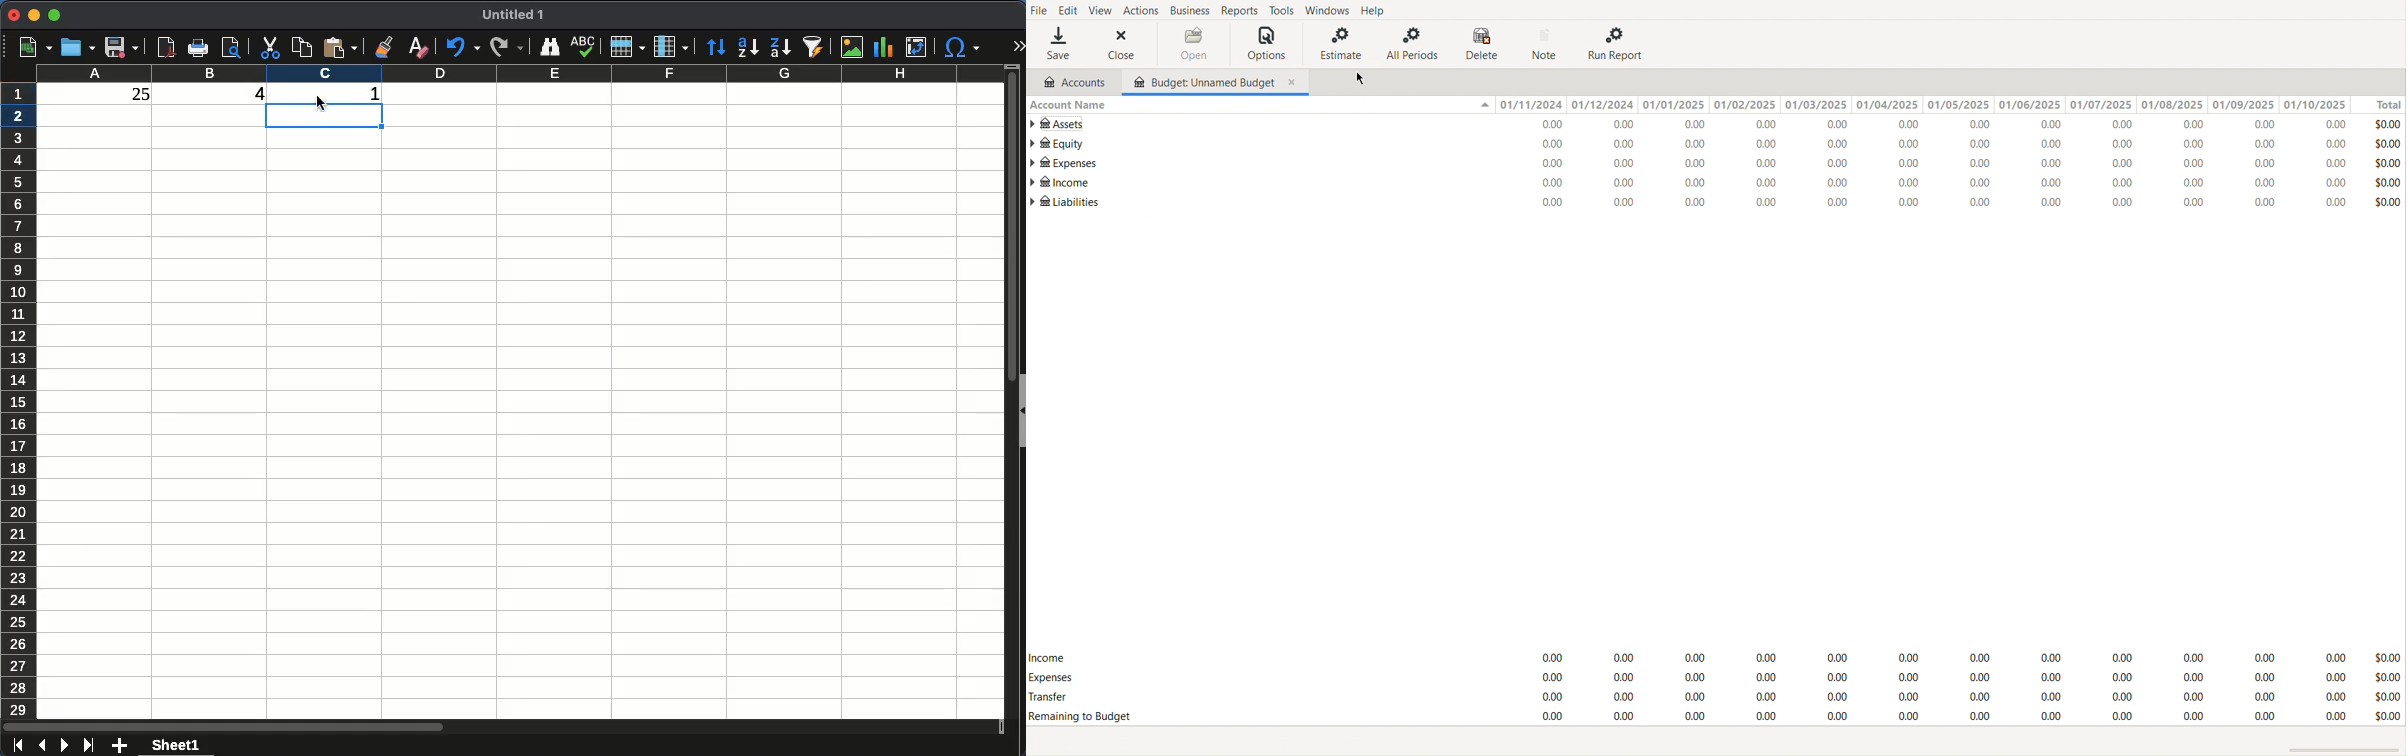  Describe the element at coordinates (166, 49) in the screenshot. I see `pdf preview` at that location.